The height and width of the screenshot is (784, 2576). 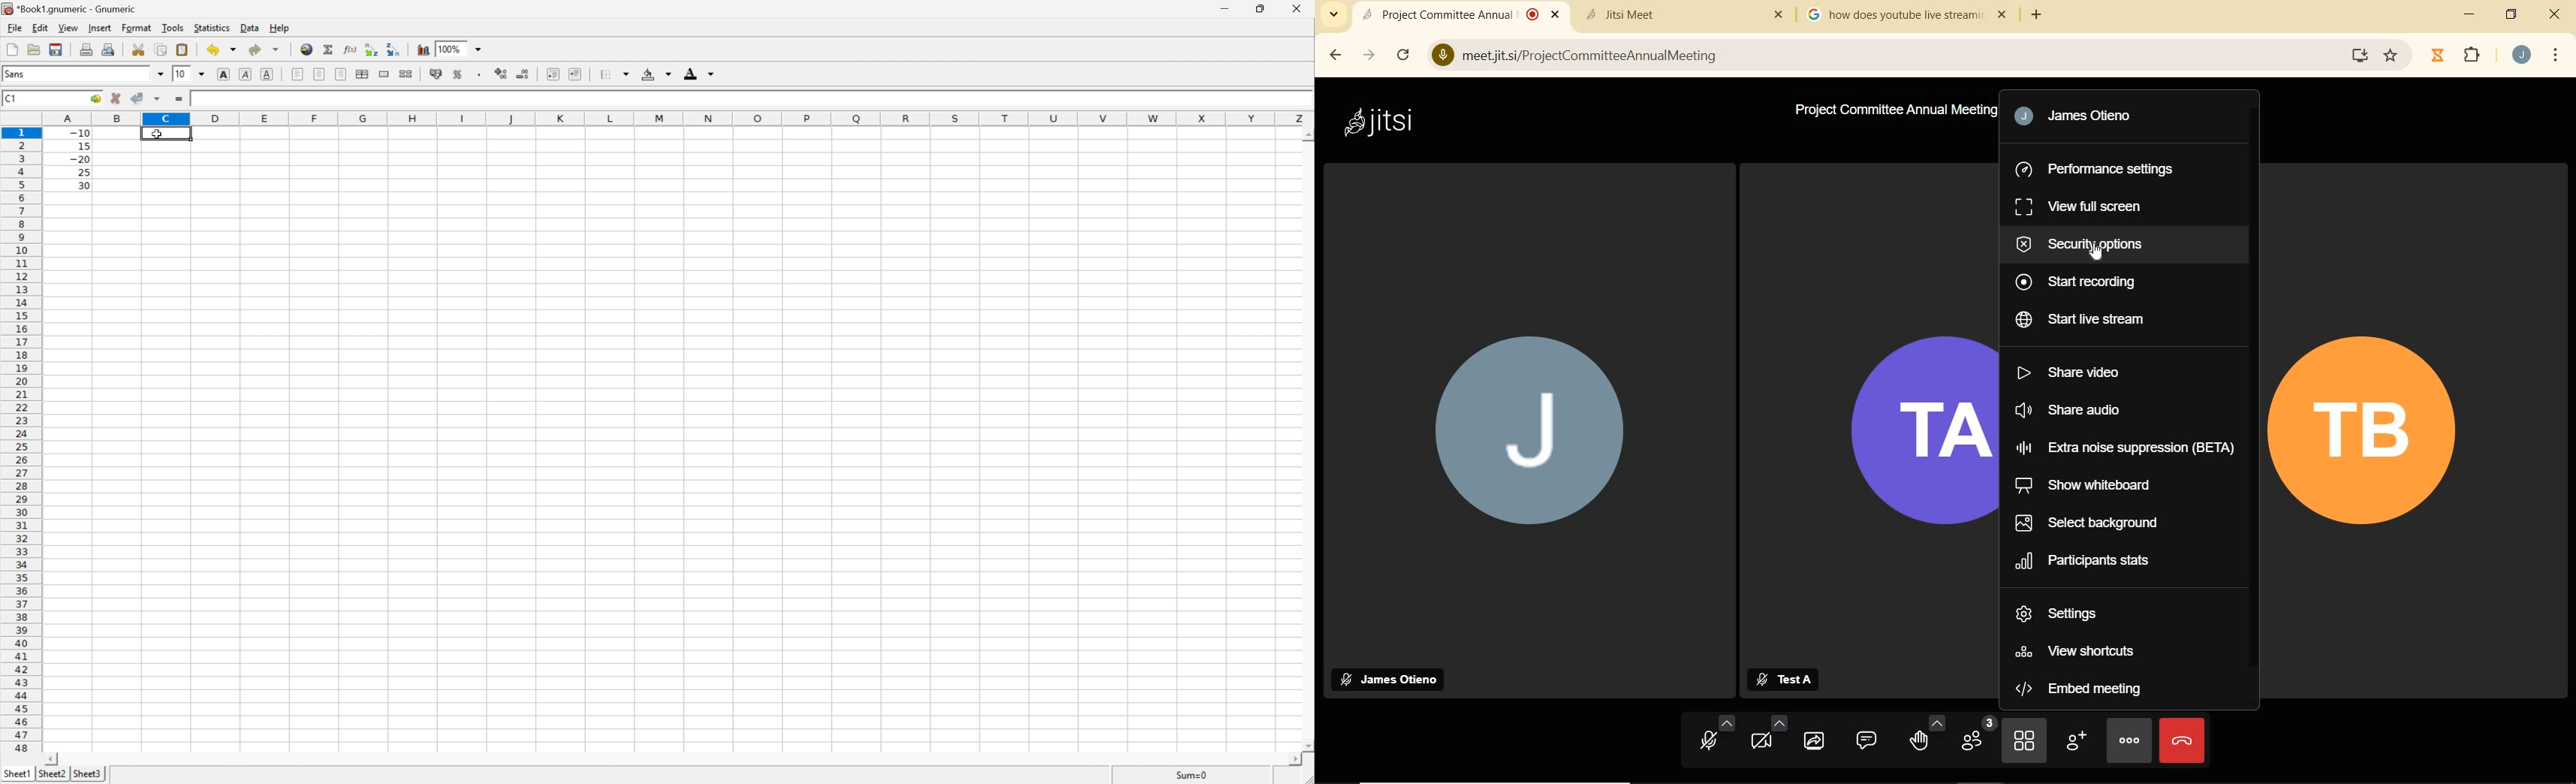 What do you see at coordinates (459, 76) in the screenshot?
I see `Format the selection as percentage` at bounding box center [459, 76].